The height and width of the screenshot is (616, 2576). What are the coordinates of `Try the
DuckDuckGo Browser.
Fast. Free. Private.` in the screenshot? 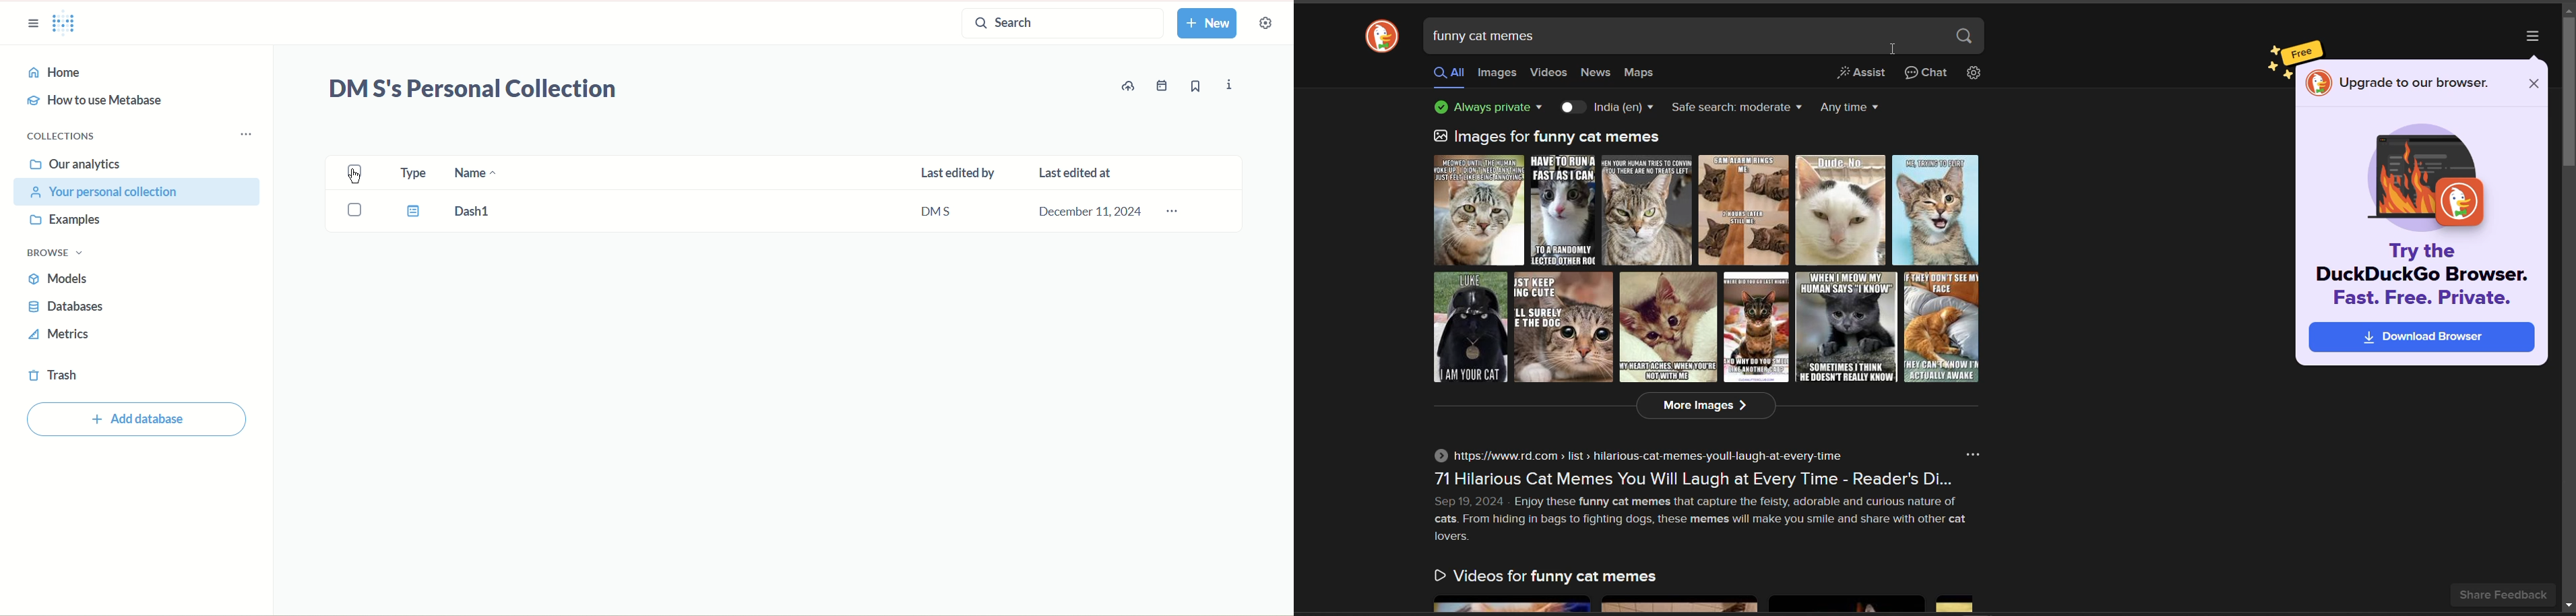 It's located at (2419, 278).